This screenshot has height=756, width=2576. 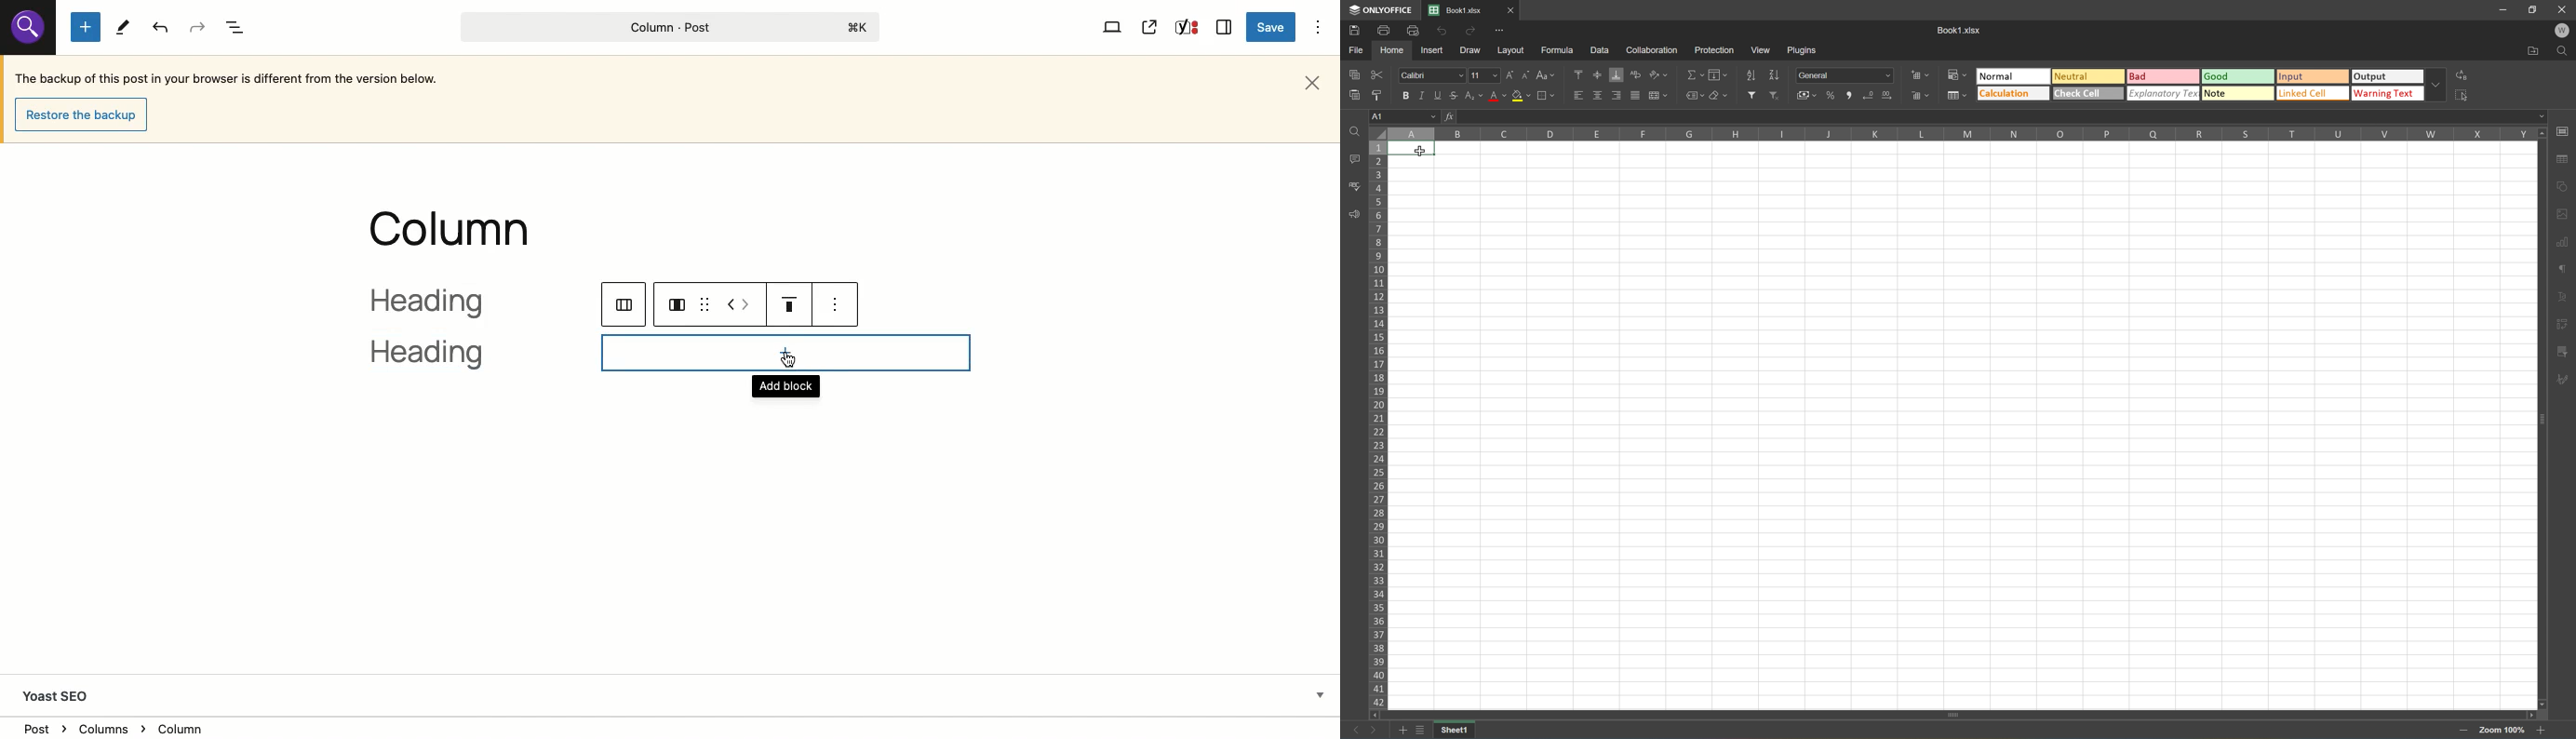 I want to click on Justification, so click(x=793, y=303).